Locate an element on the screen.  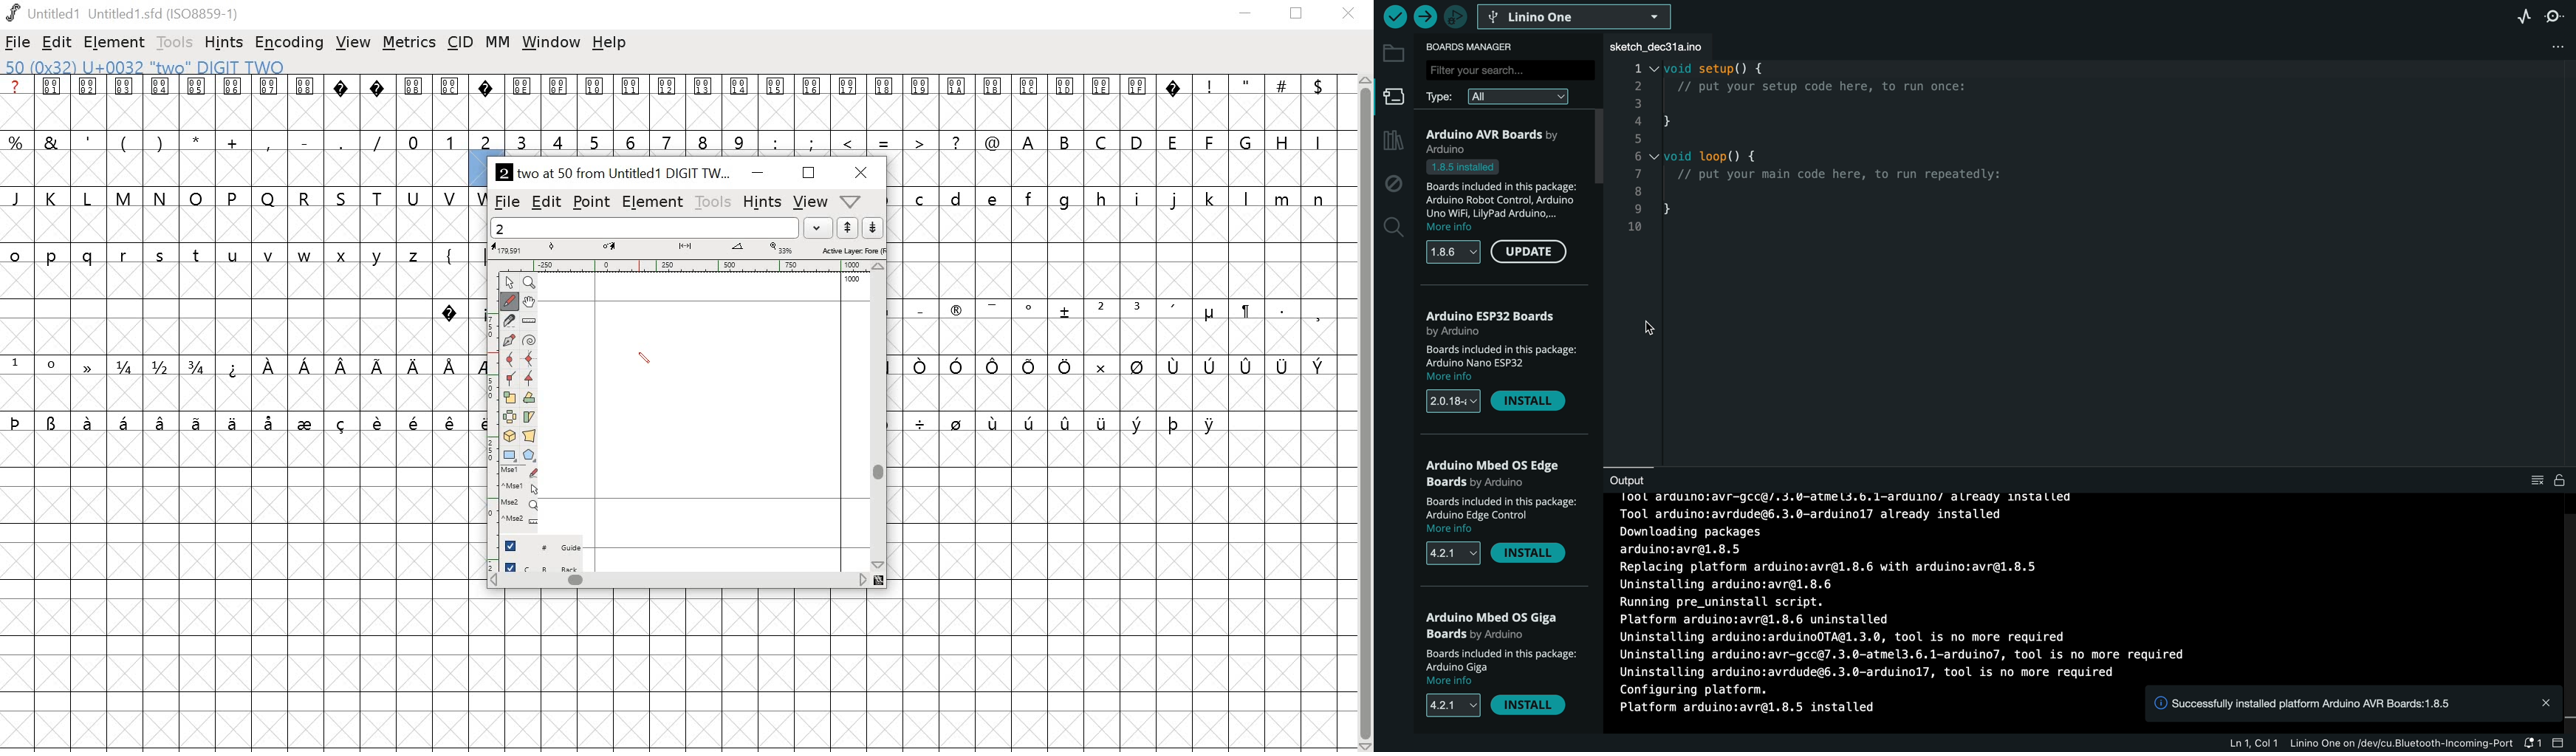
tools is located at coordinates (175, 43).